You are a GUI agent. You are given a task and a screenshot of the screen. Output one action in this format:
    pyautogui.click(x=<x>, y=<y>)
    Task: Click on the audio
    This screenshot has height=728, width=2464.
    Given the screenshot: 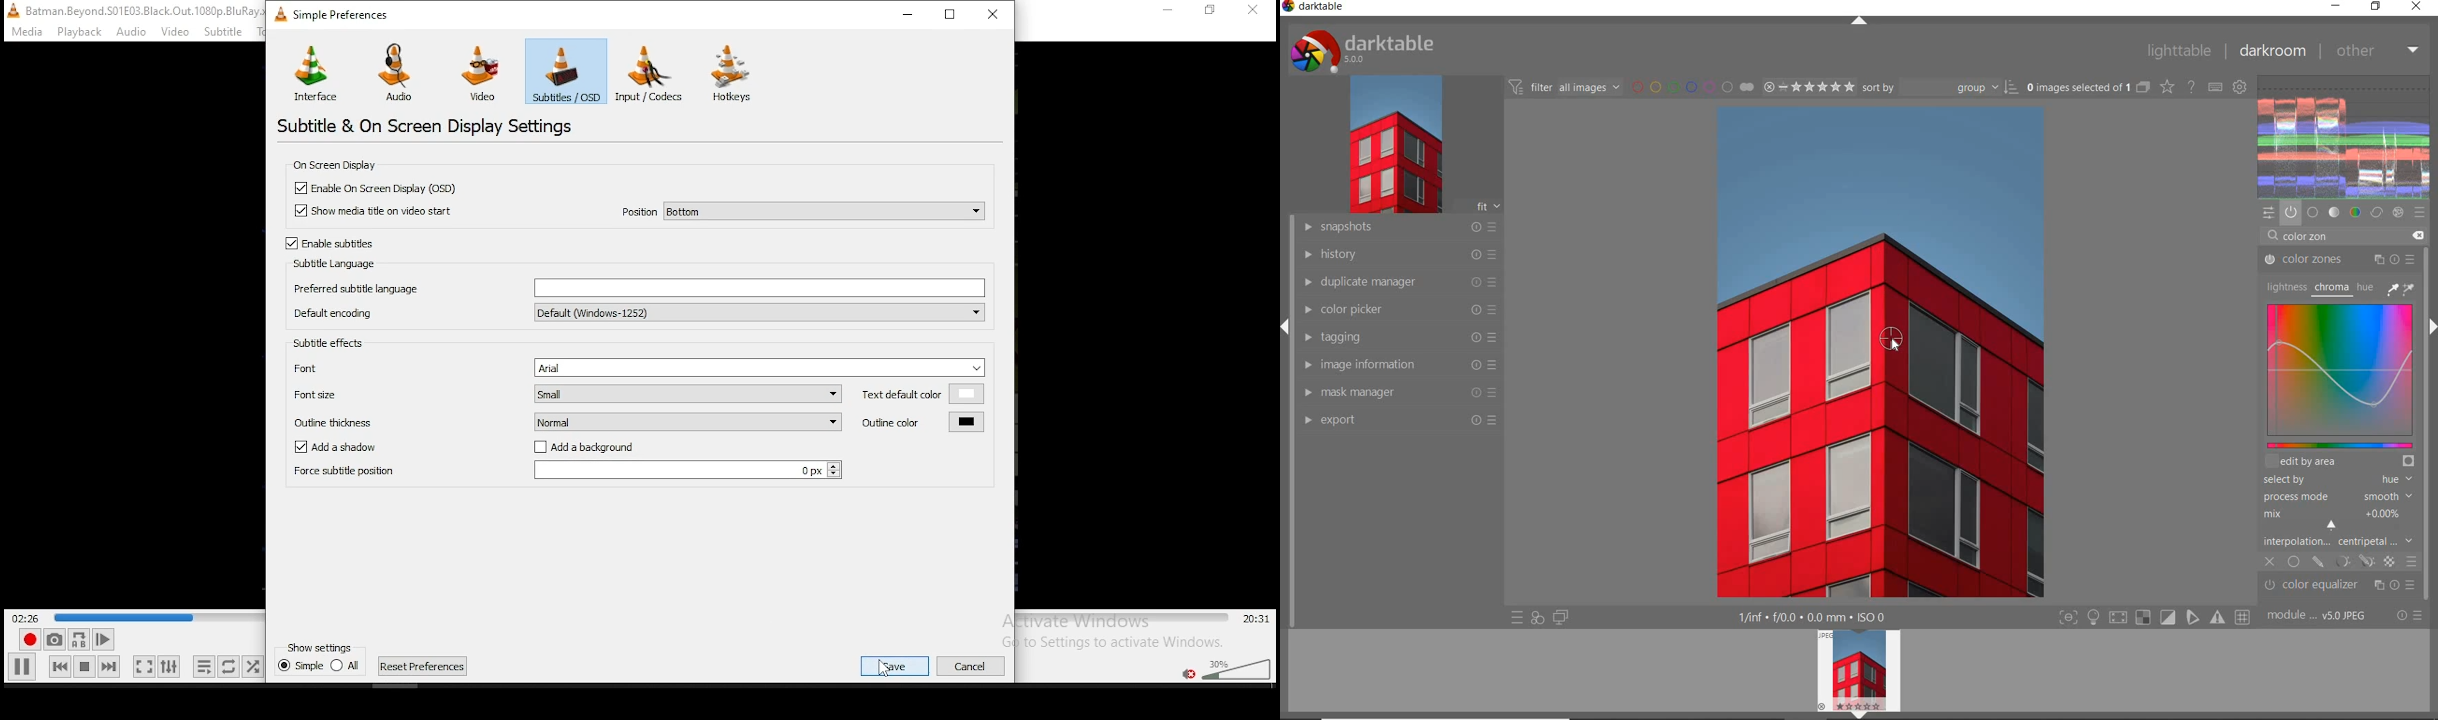 What is the action you would take?
    pyautogui.click(x=400, y=72)
    